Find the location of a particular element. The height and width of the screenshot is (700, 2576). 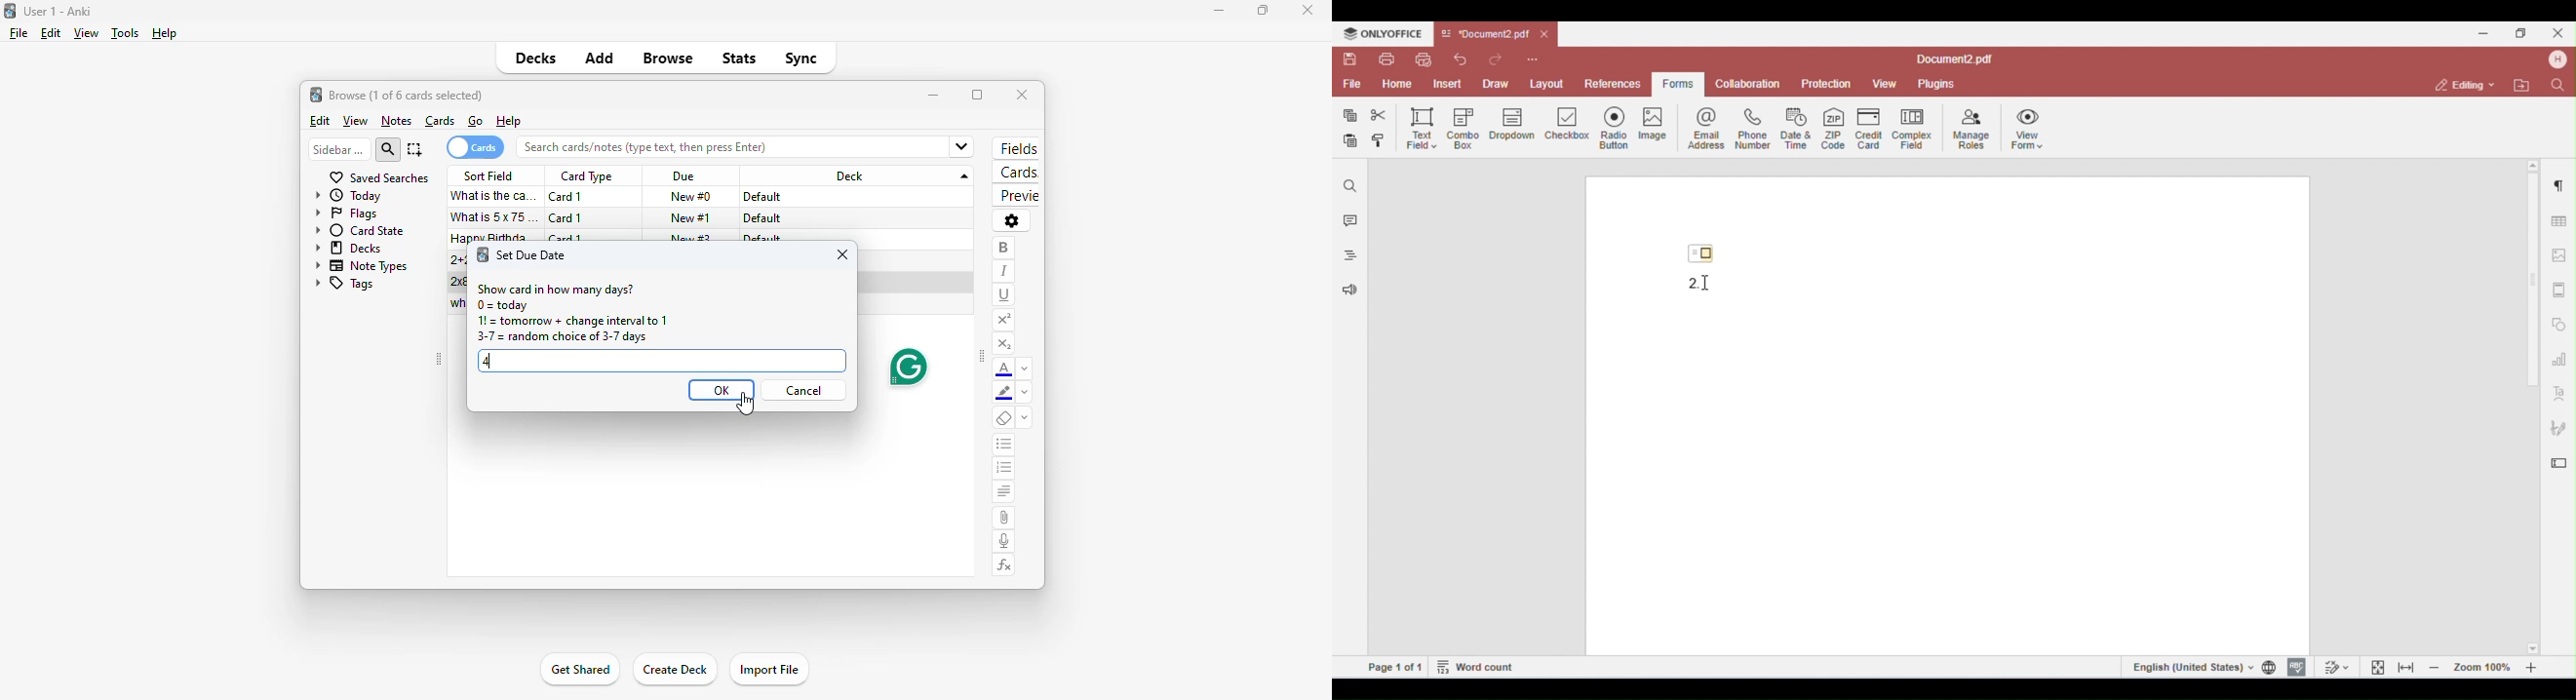

what is the capital of France? is located at coordinates (493, 196).